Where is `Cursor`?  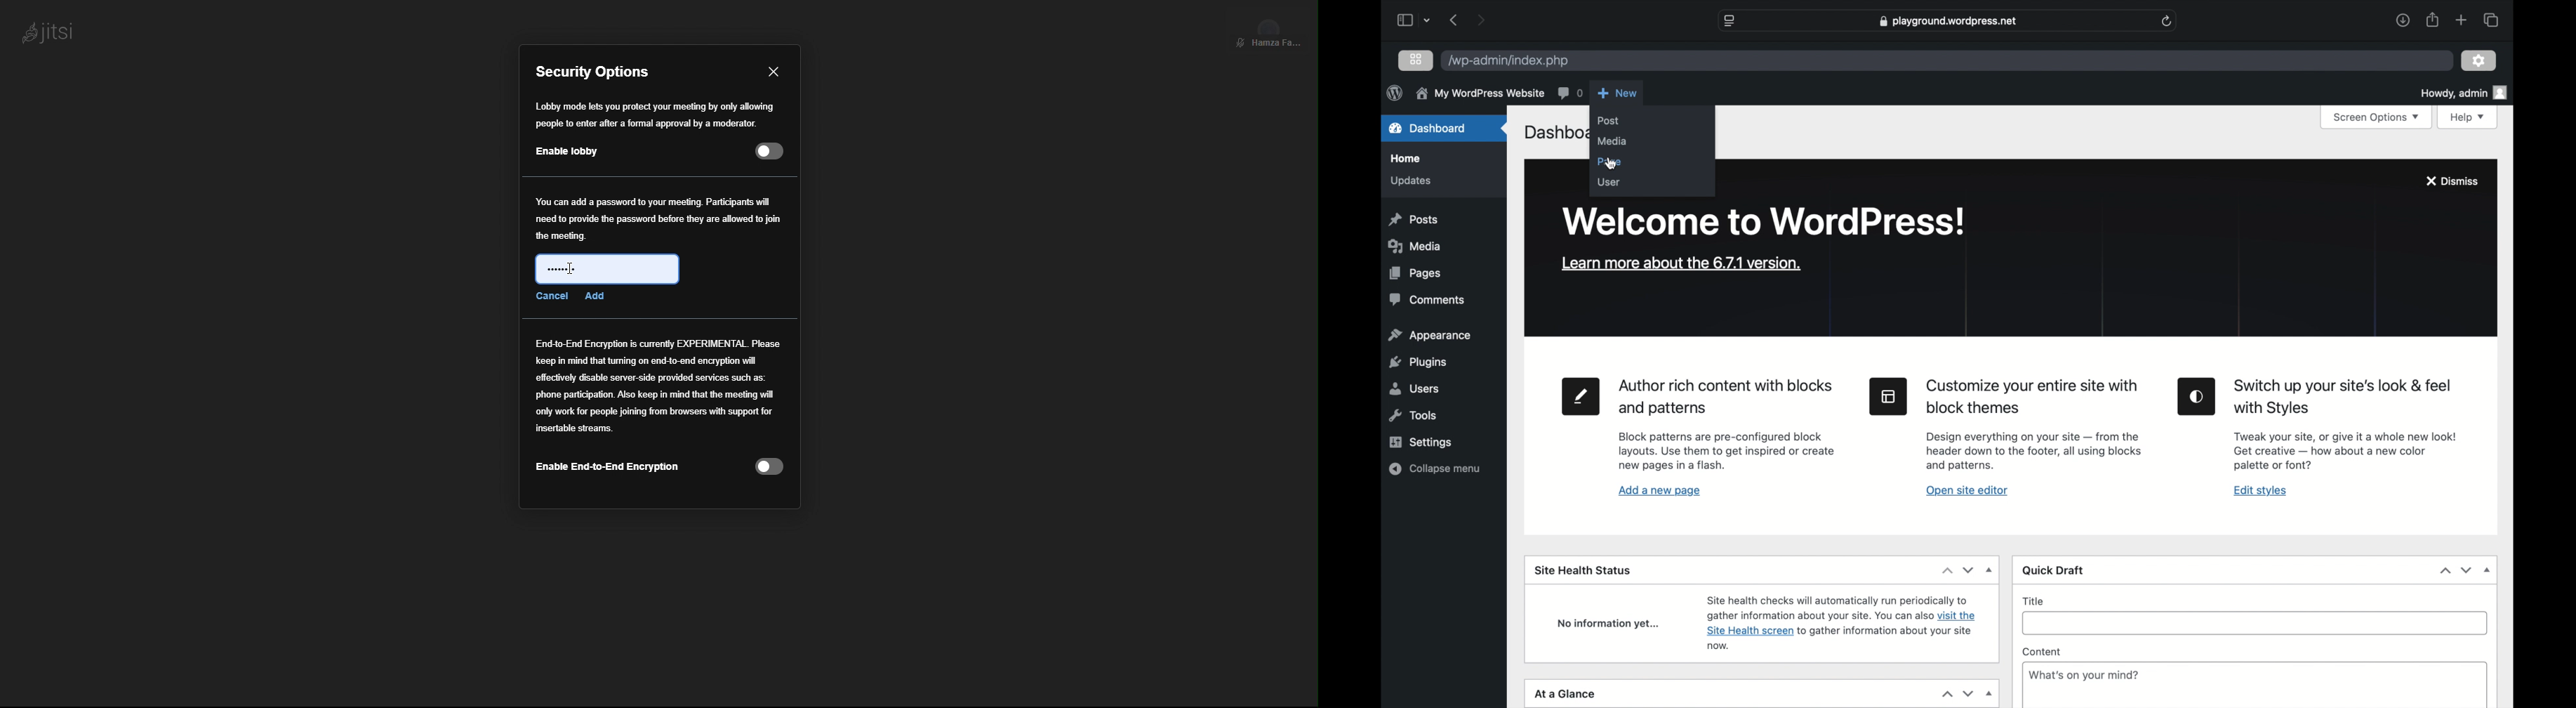
Cursor is located at coordinates (569, 266).